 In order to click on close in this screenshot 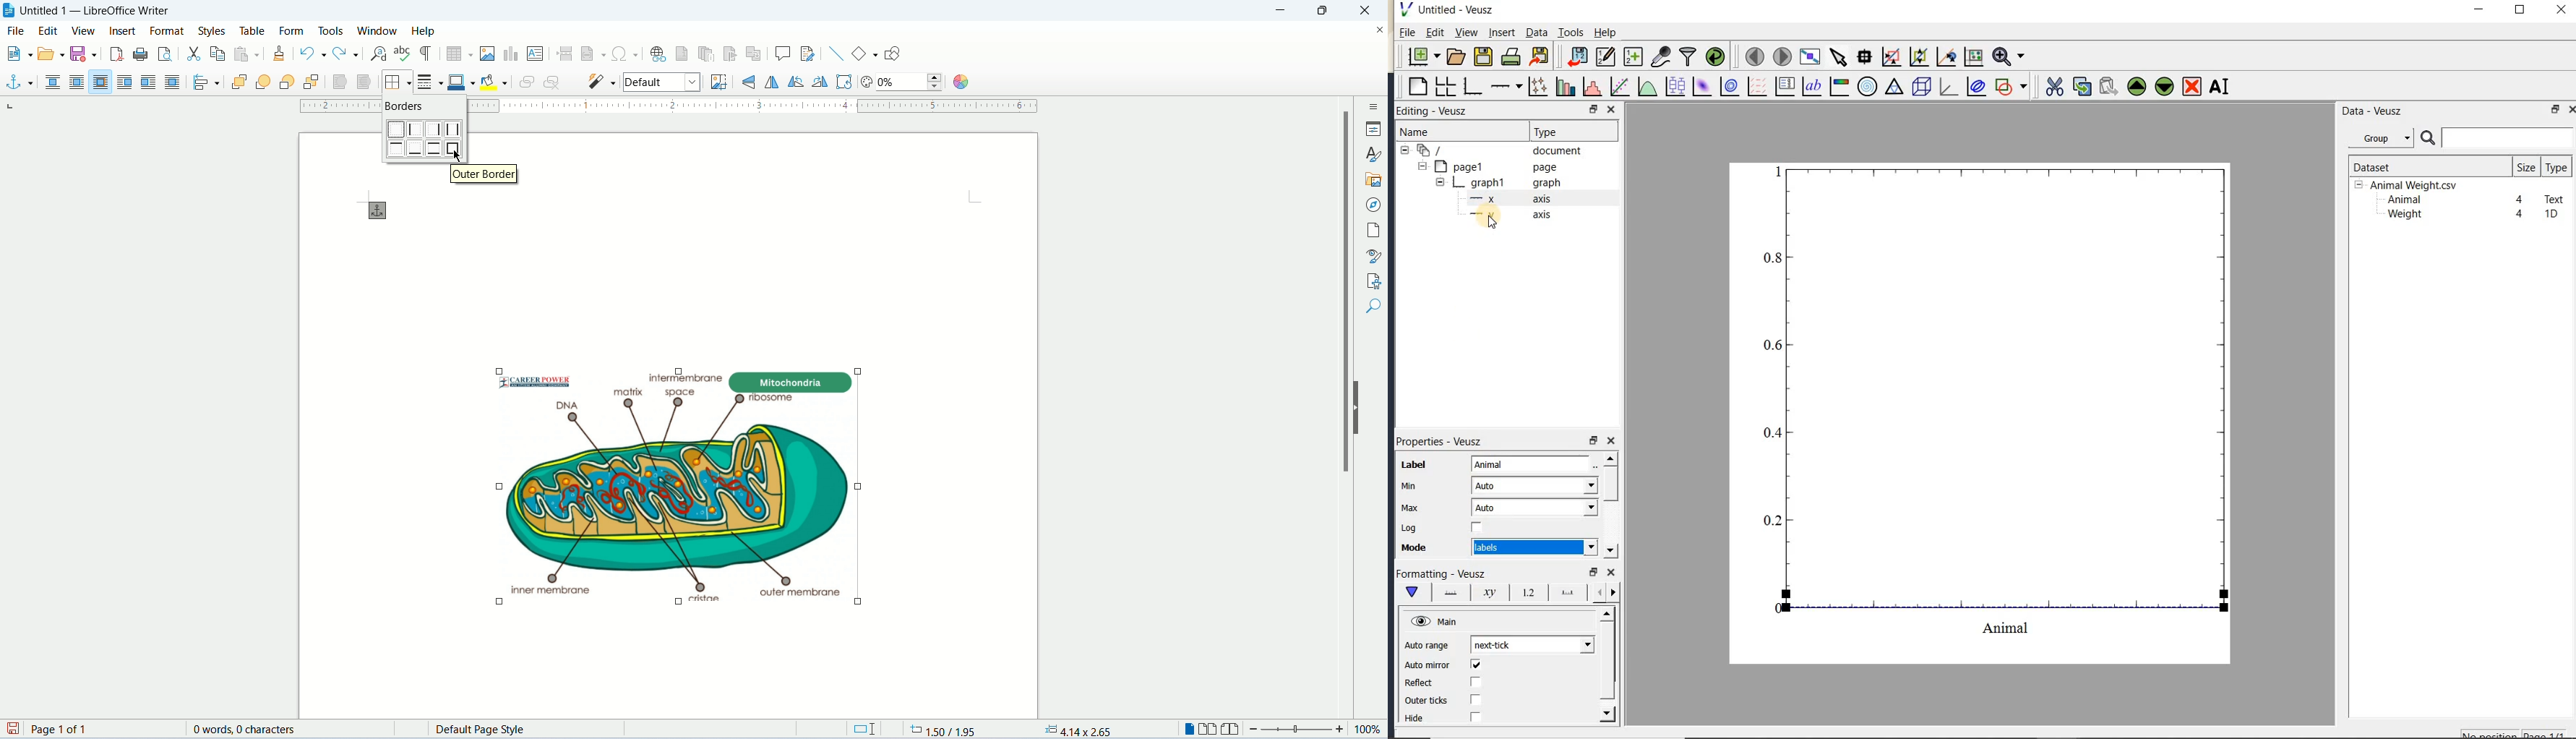, I will do `click(2562, 11)`.